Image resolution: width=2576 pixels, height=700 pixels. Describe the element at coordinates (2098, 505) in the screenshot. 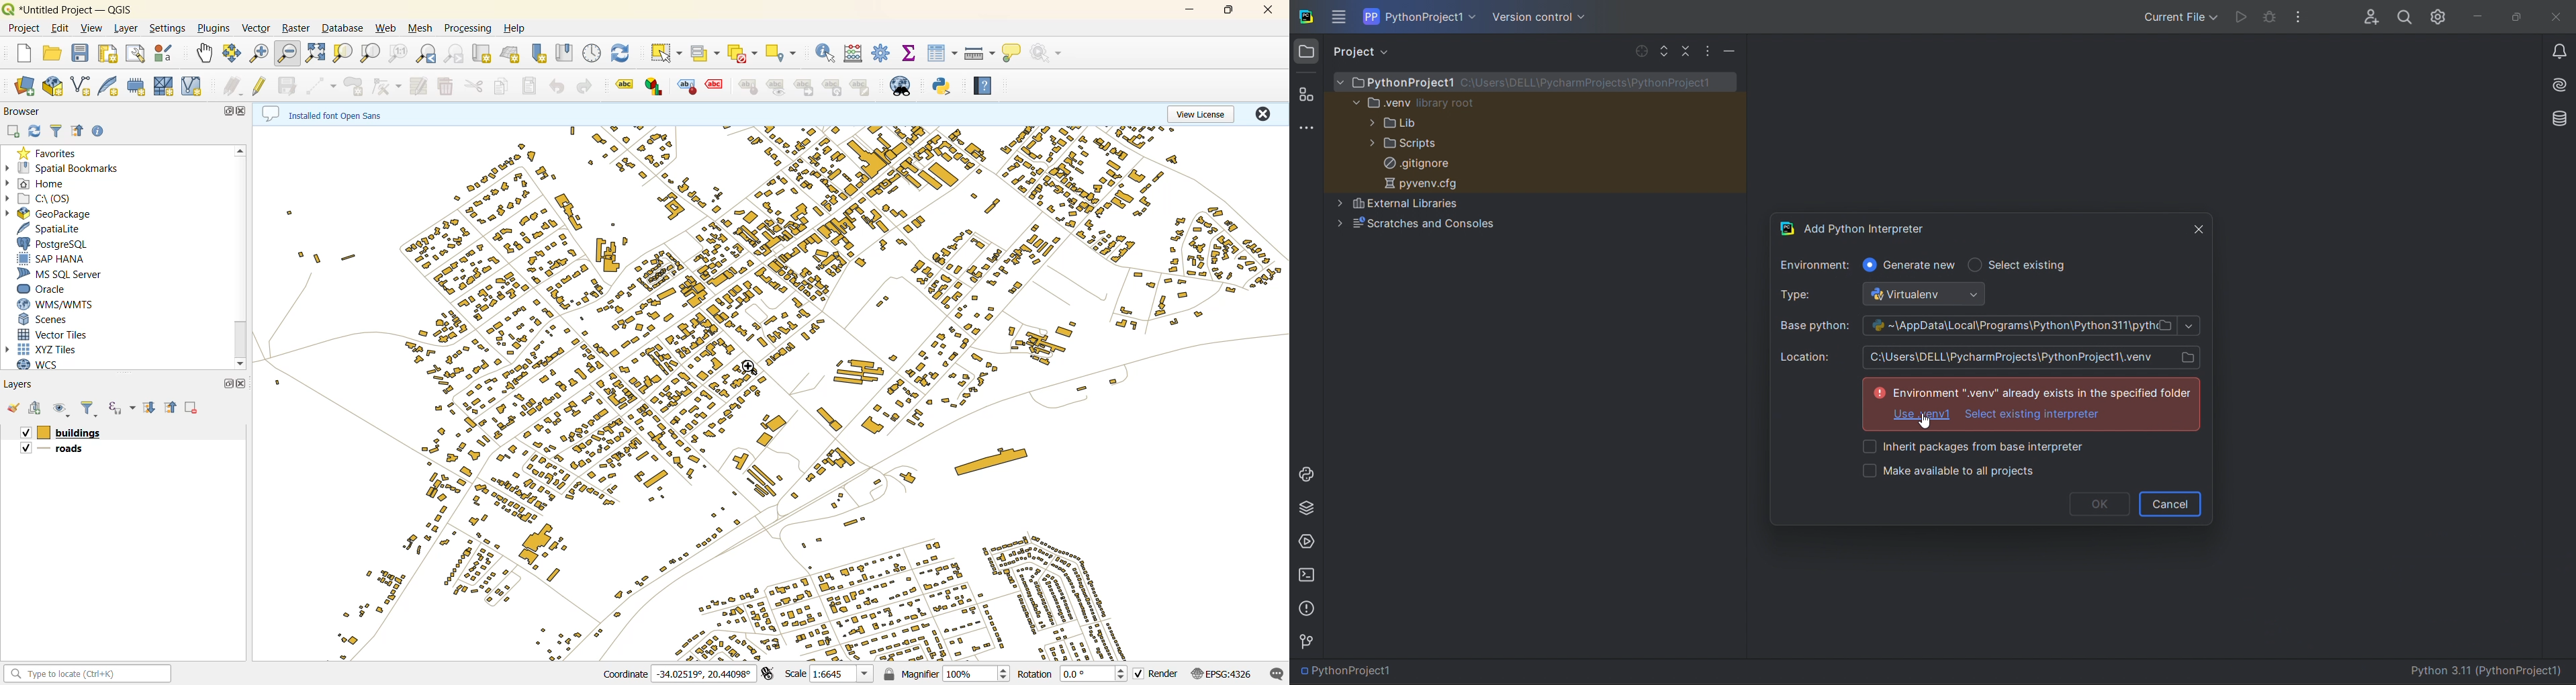

I see `ok` at that location.